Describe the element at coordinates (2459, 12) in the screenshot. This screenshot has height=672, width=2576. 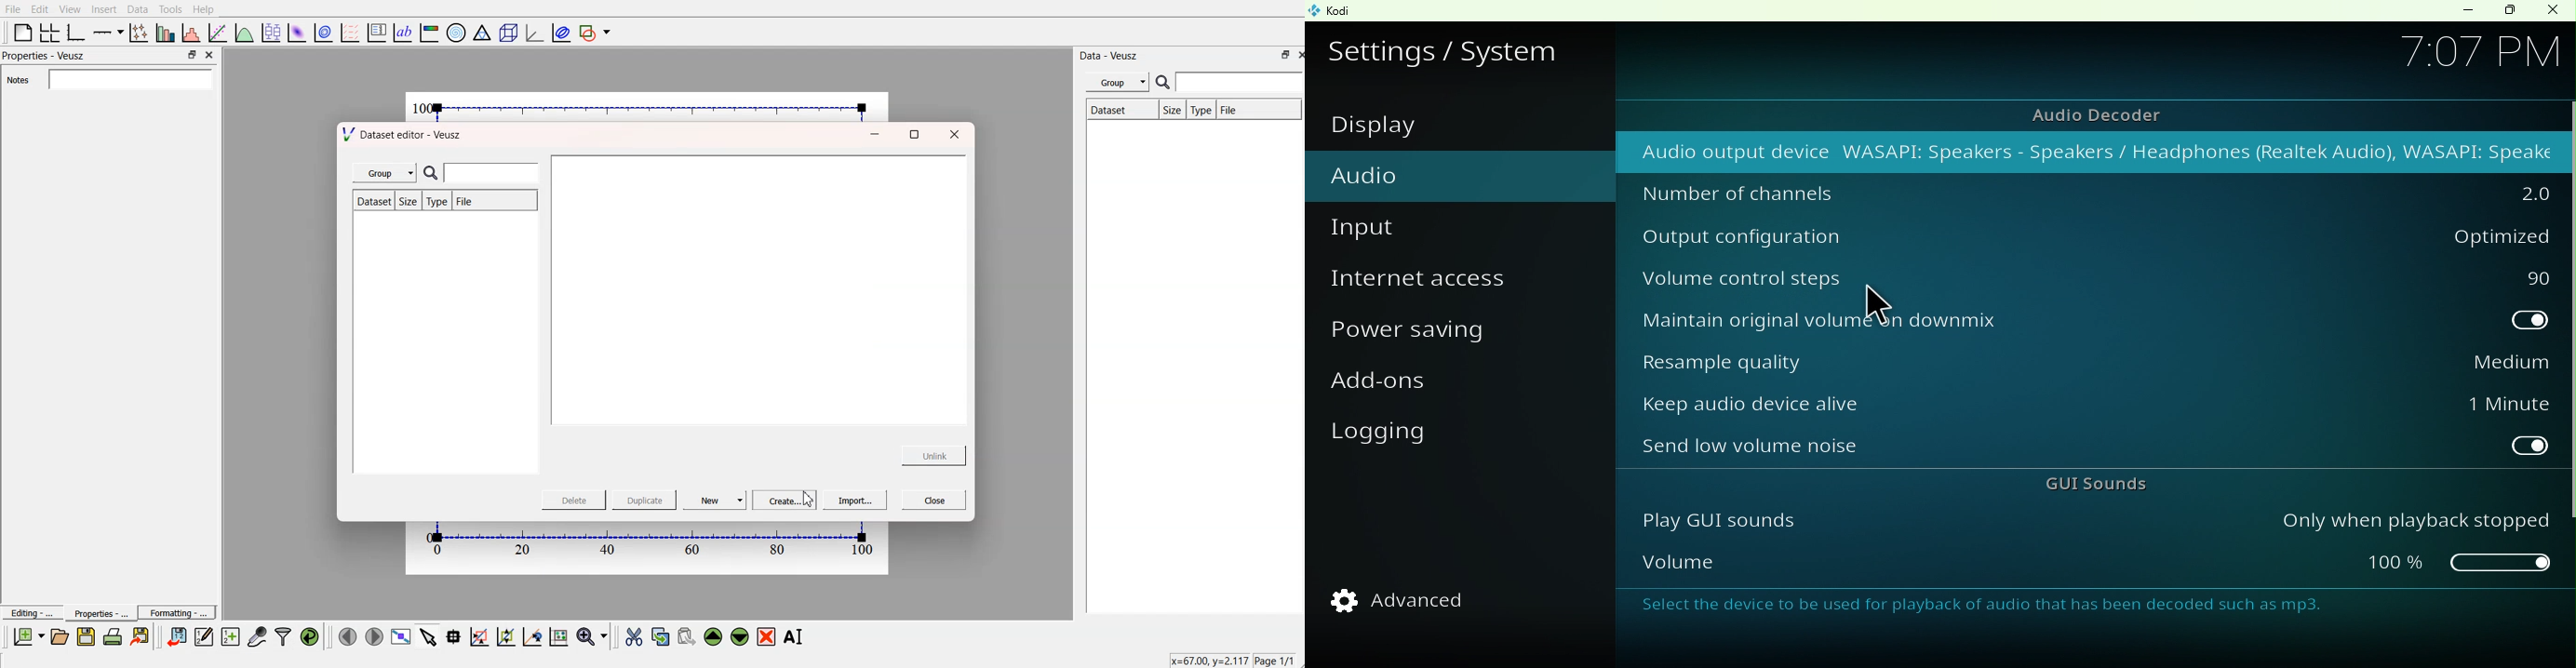
I see `Minimize` at that location.